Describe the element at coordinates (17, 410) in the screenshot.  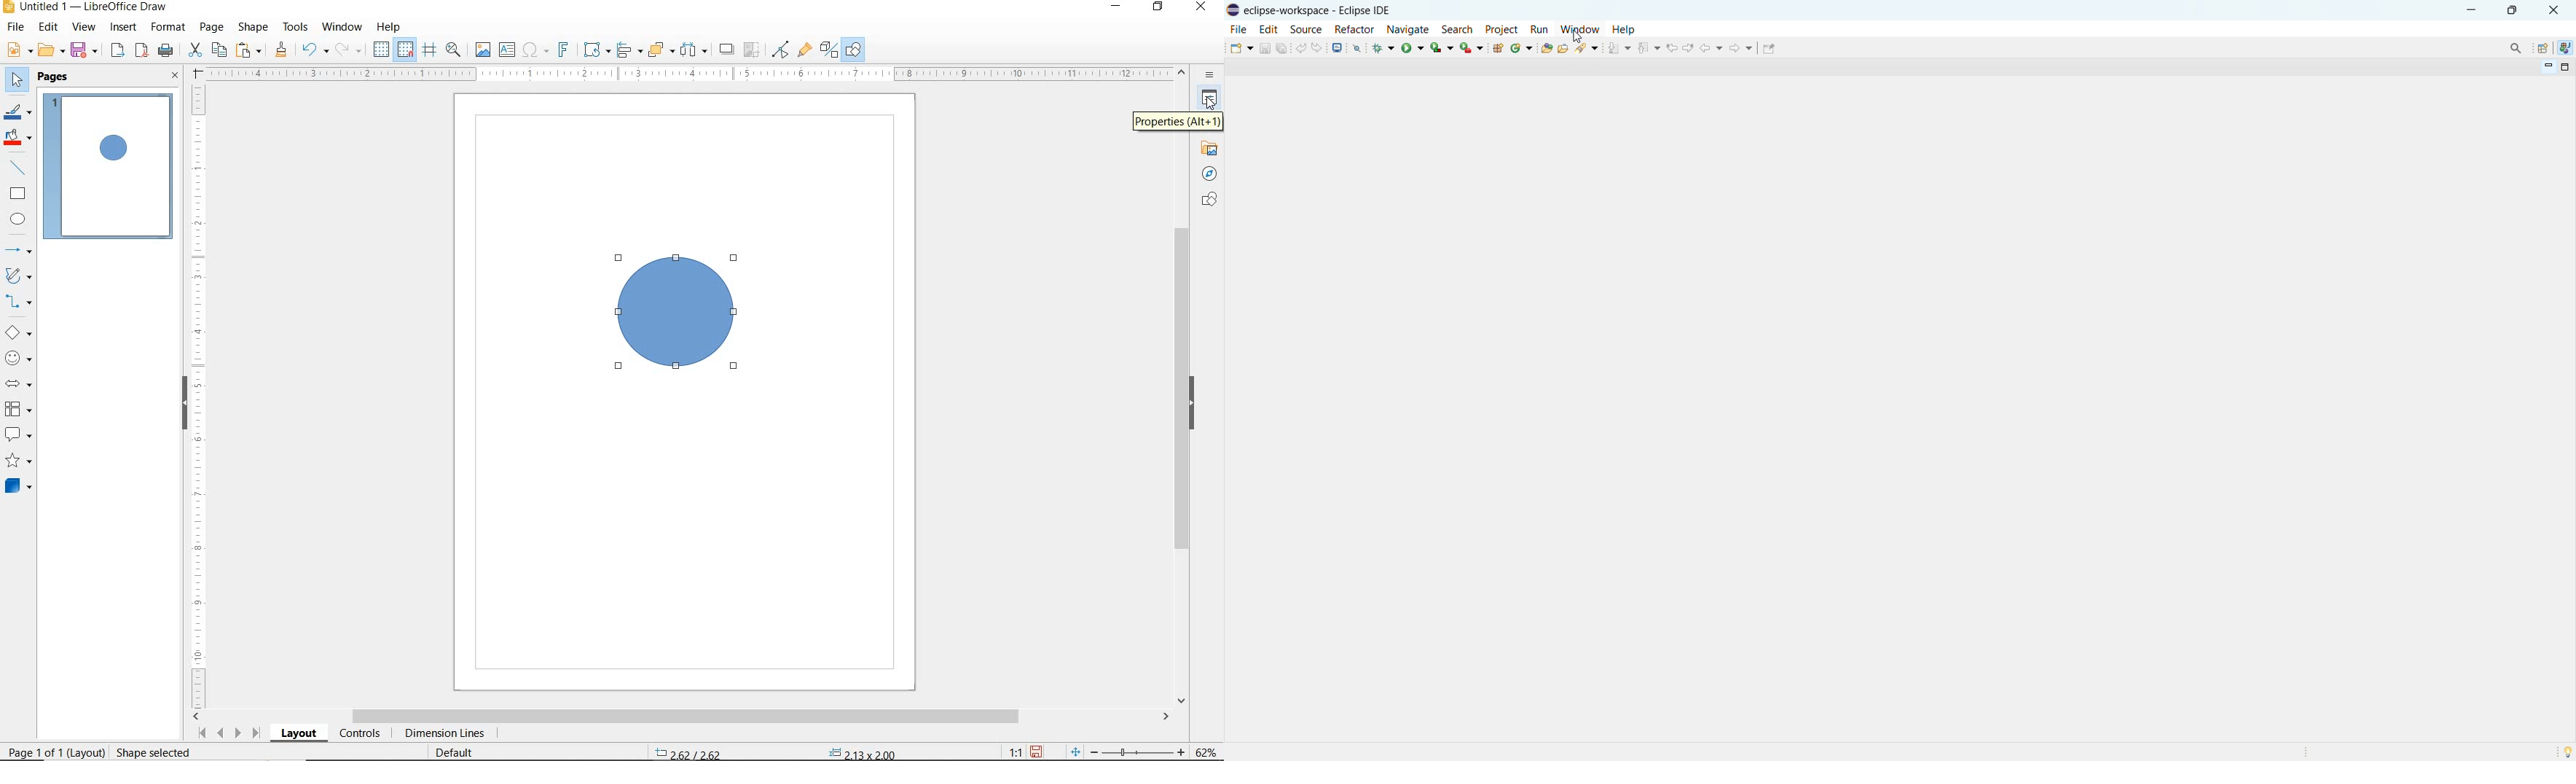
I see `FLOWCHART` at that location.